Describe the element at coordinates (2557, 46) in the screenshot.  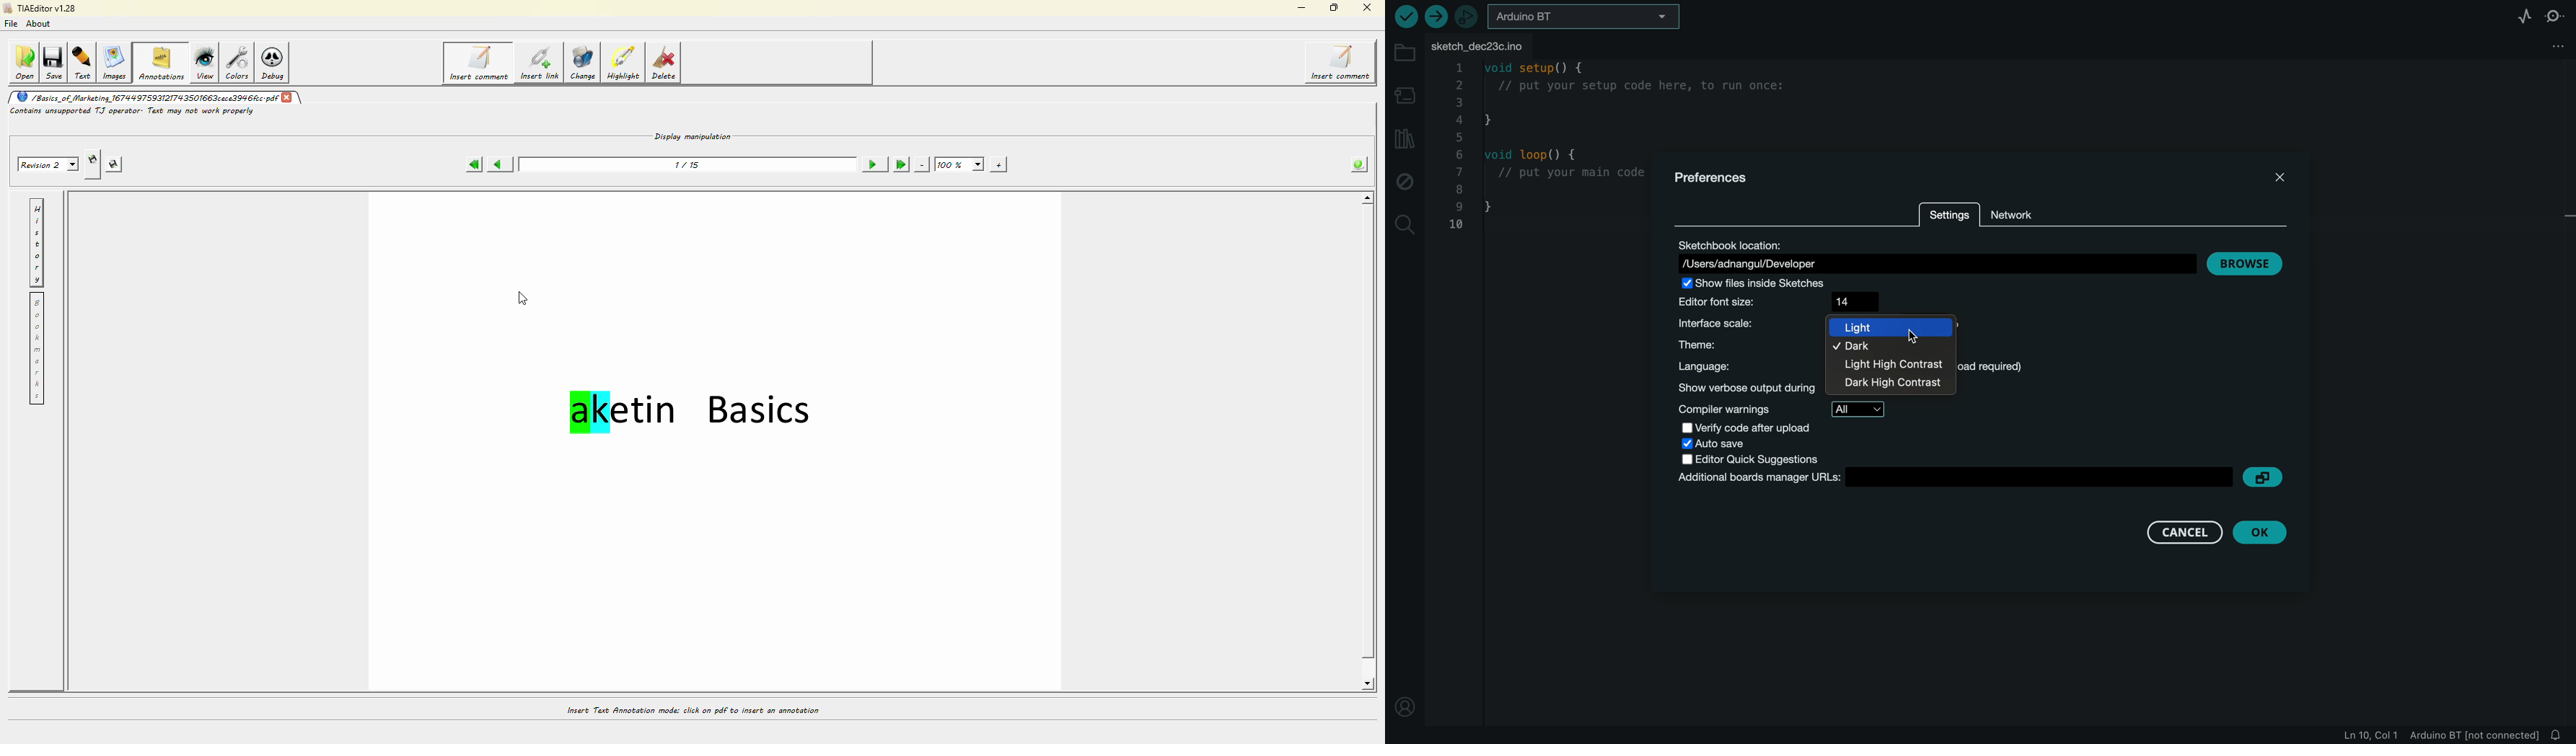
I see `file setting` at that location.